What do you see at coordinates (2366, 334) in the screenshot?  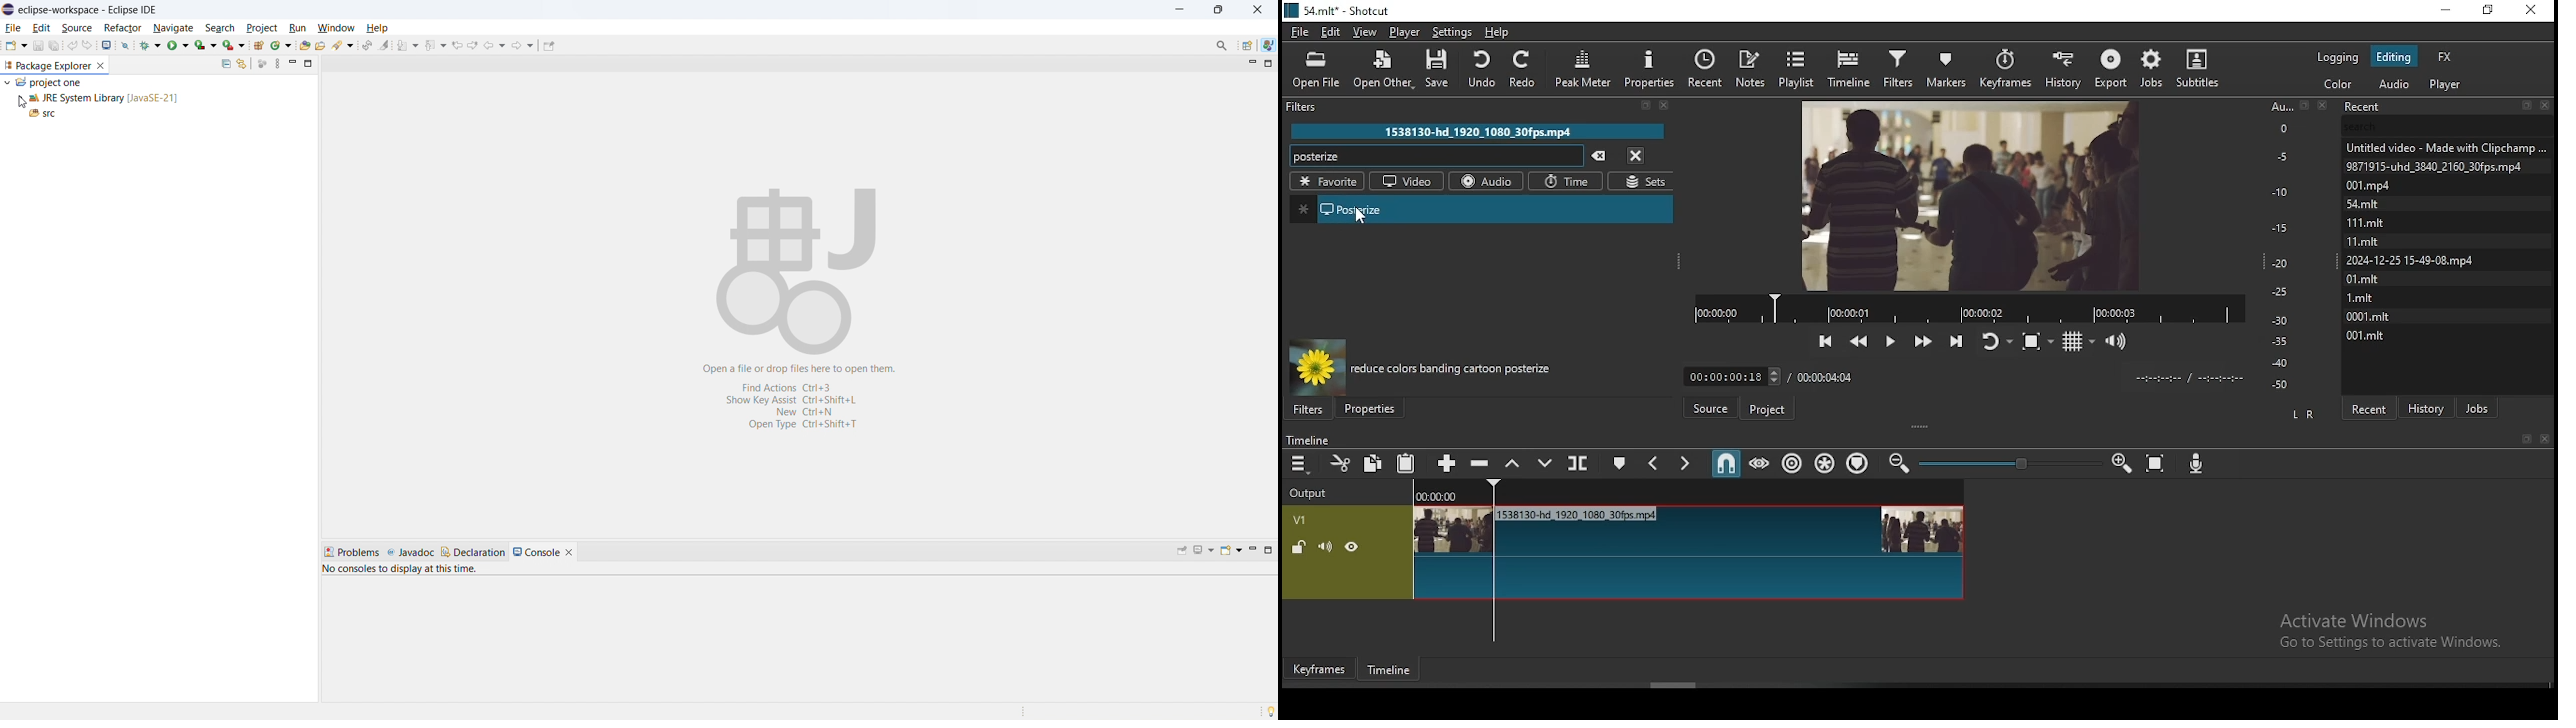 I see `001.mit` at bounding box center [2366, 334].